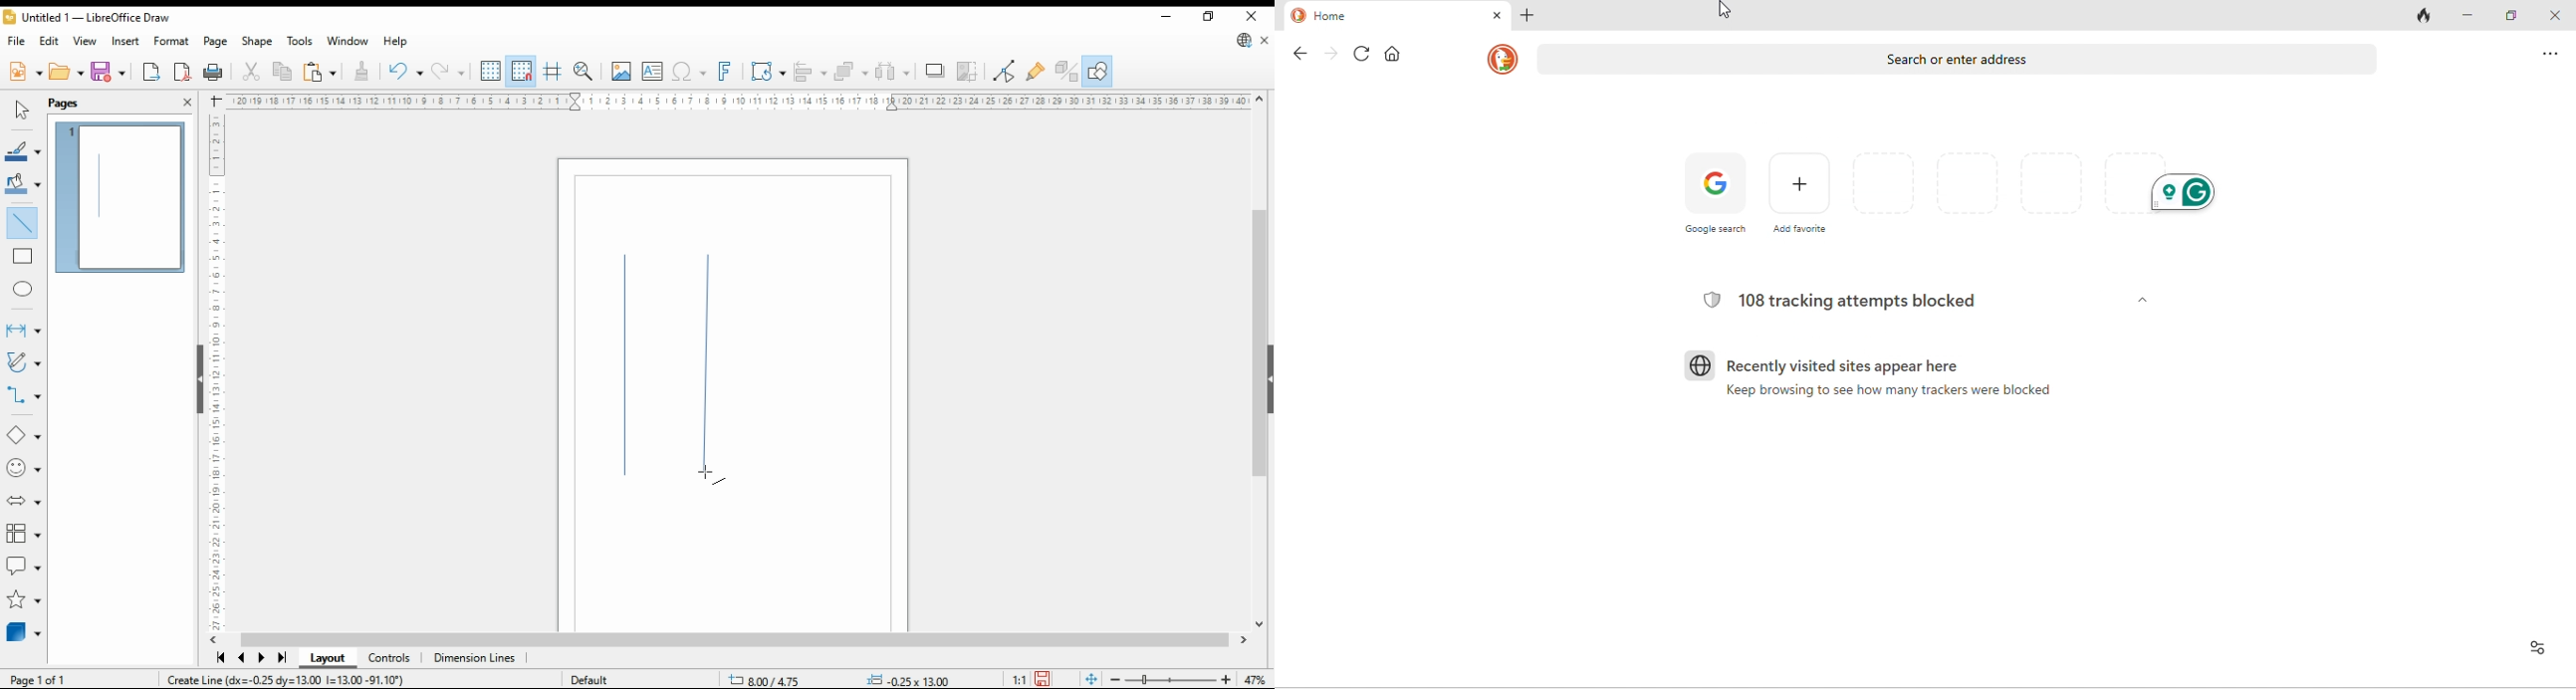 The image size is (2576, 700). I want to click on paste, so click(318, 72).